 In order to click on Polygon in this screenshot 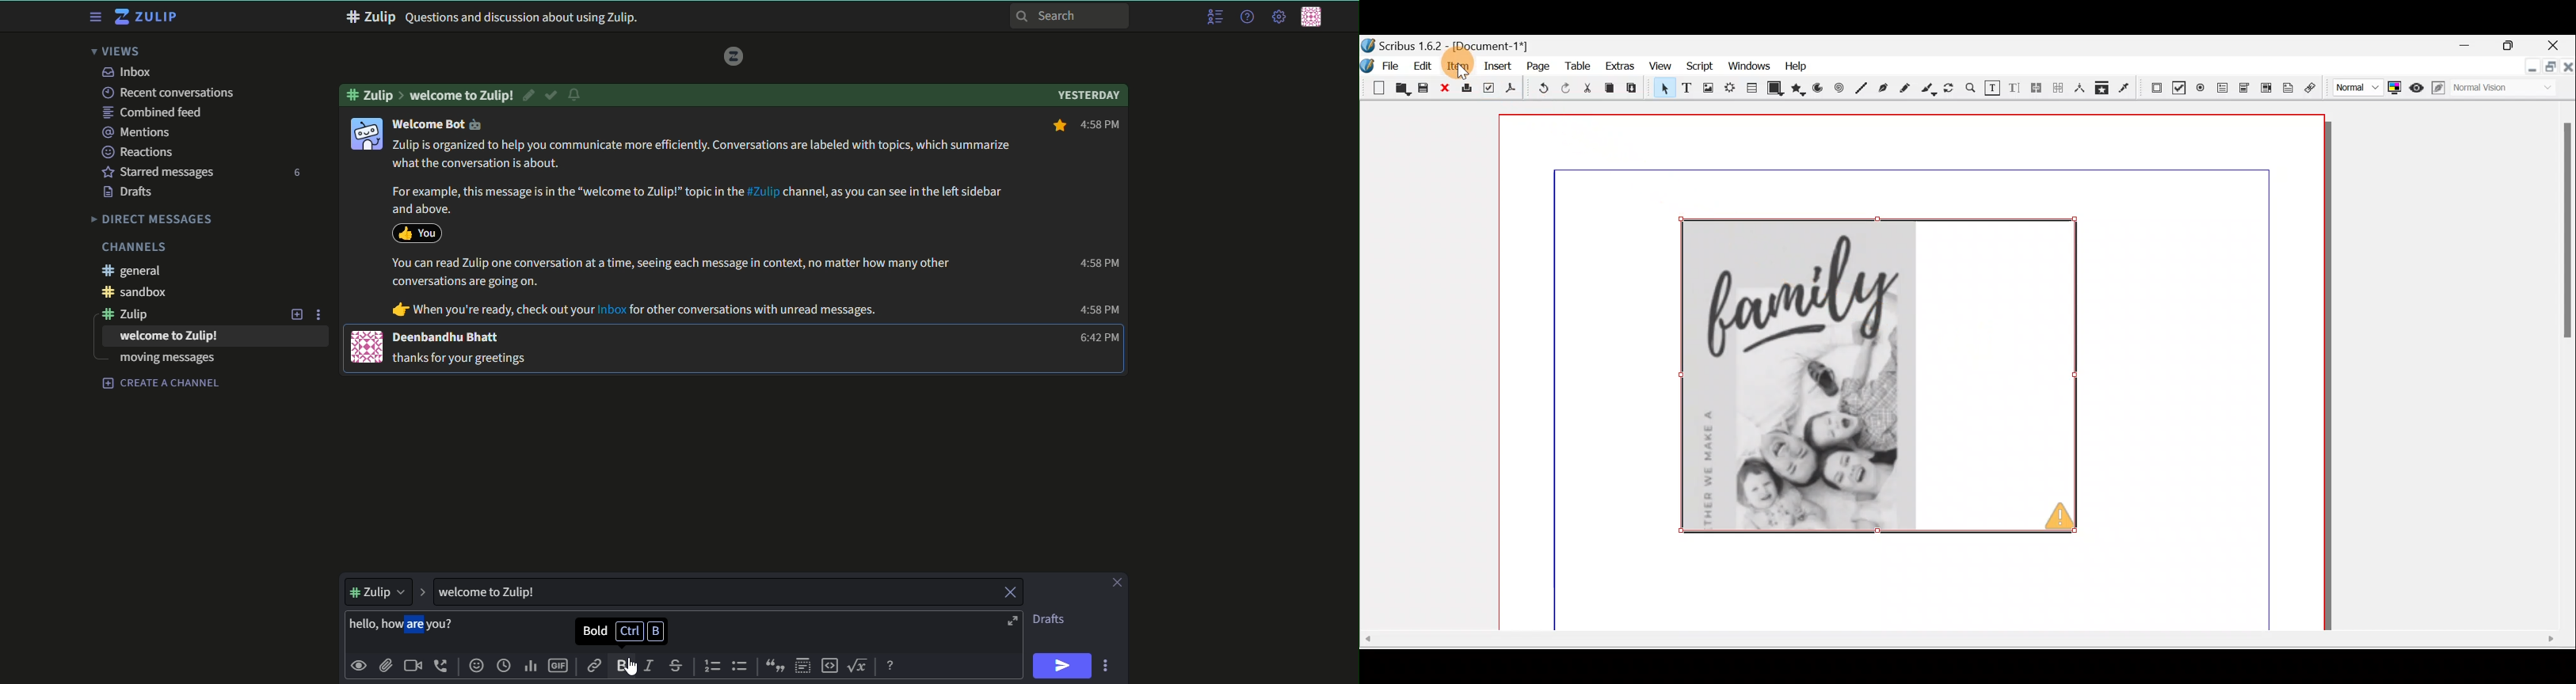, I will do `click(1800, 87)`.